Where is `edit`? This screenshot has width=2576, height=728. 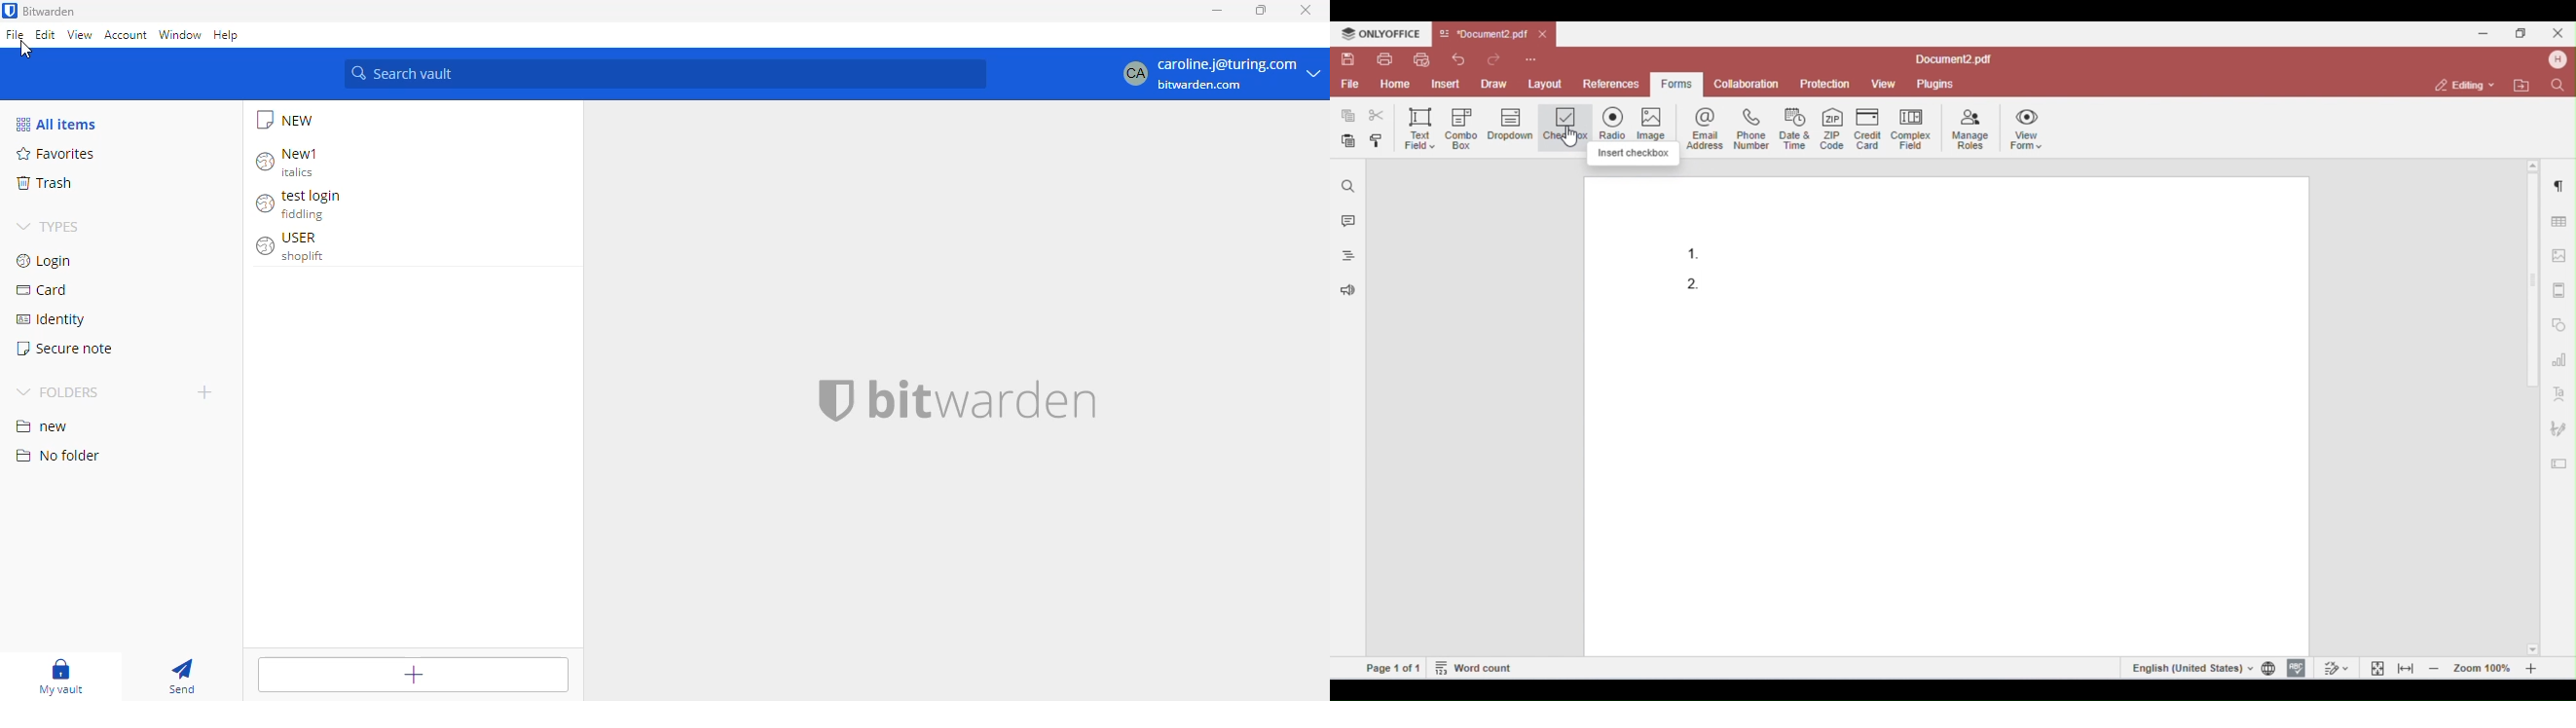 edit is located at coordinates (45, 35).